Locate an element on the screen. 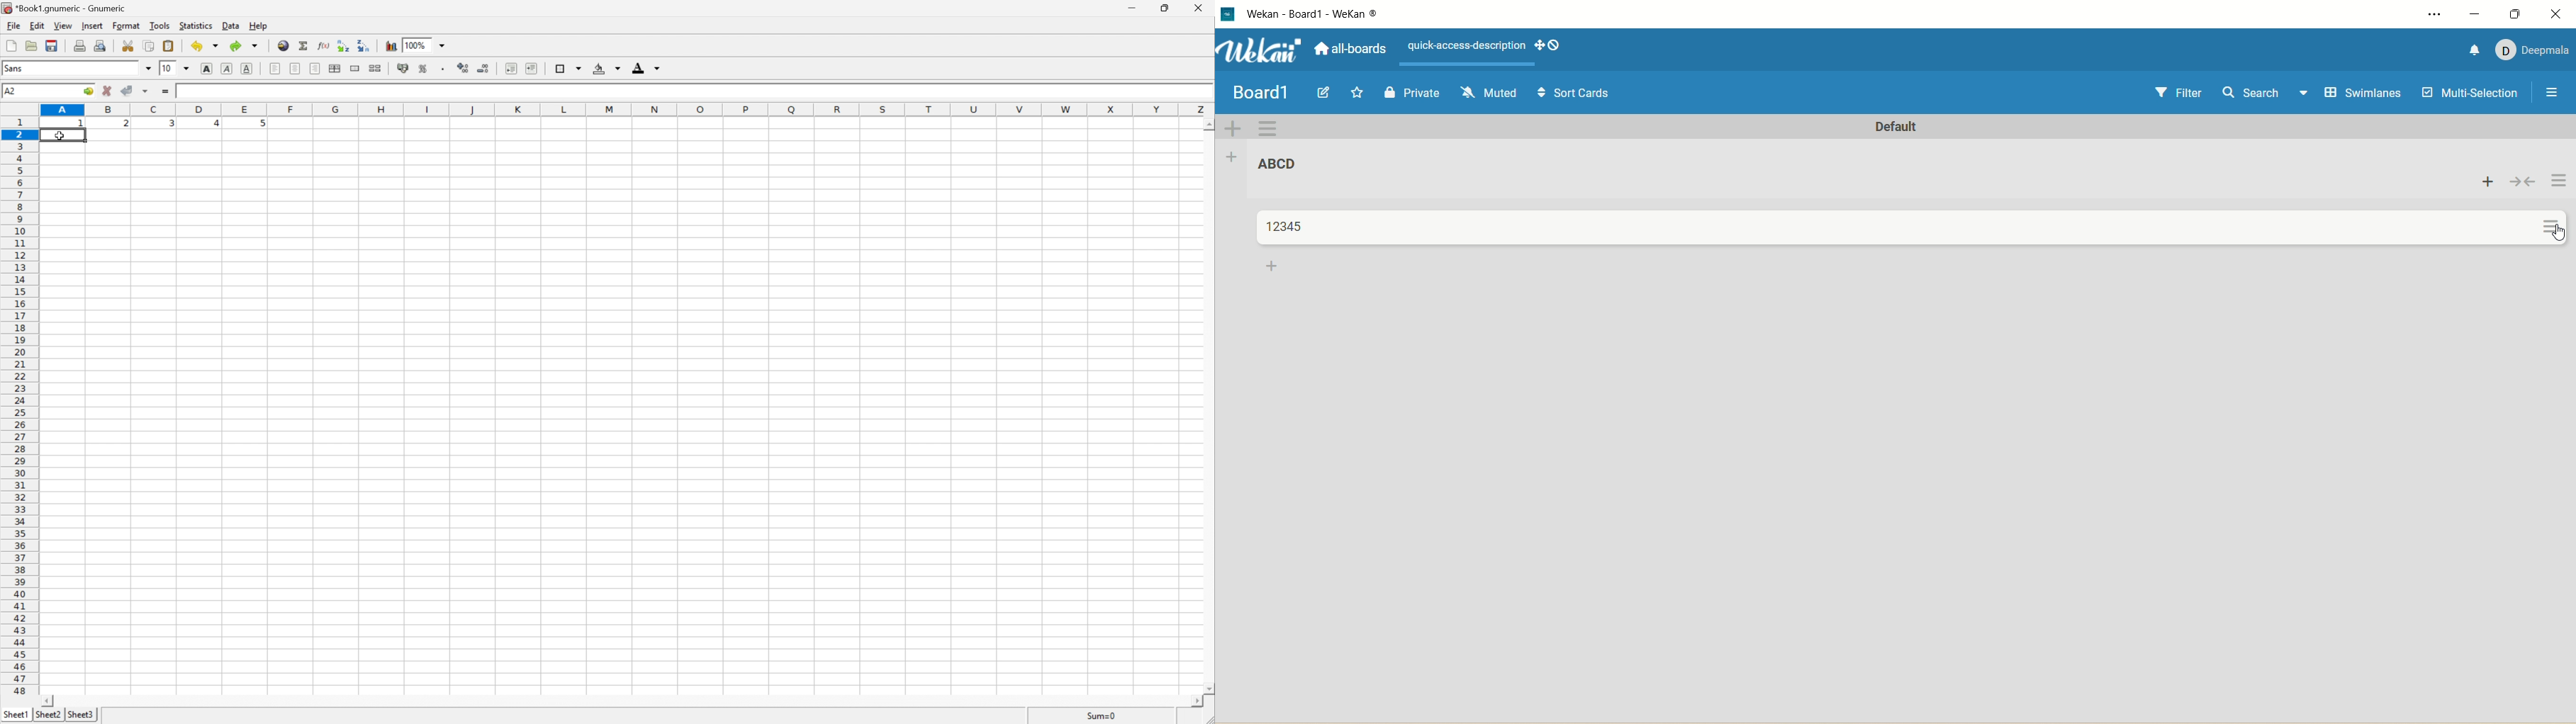 Image resolution: width=2576 pixels, height=728 pixels. go to is located at coordinates (89, 92).